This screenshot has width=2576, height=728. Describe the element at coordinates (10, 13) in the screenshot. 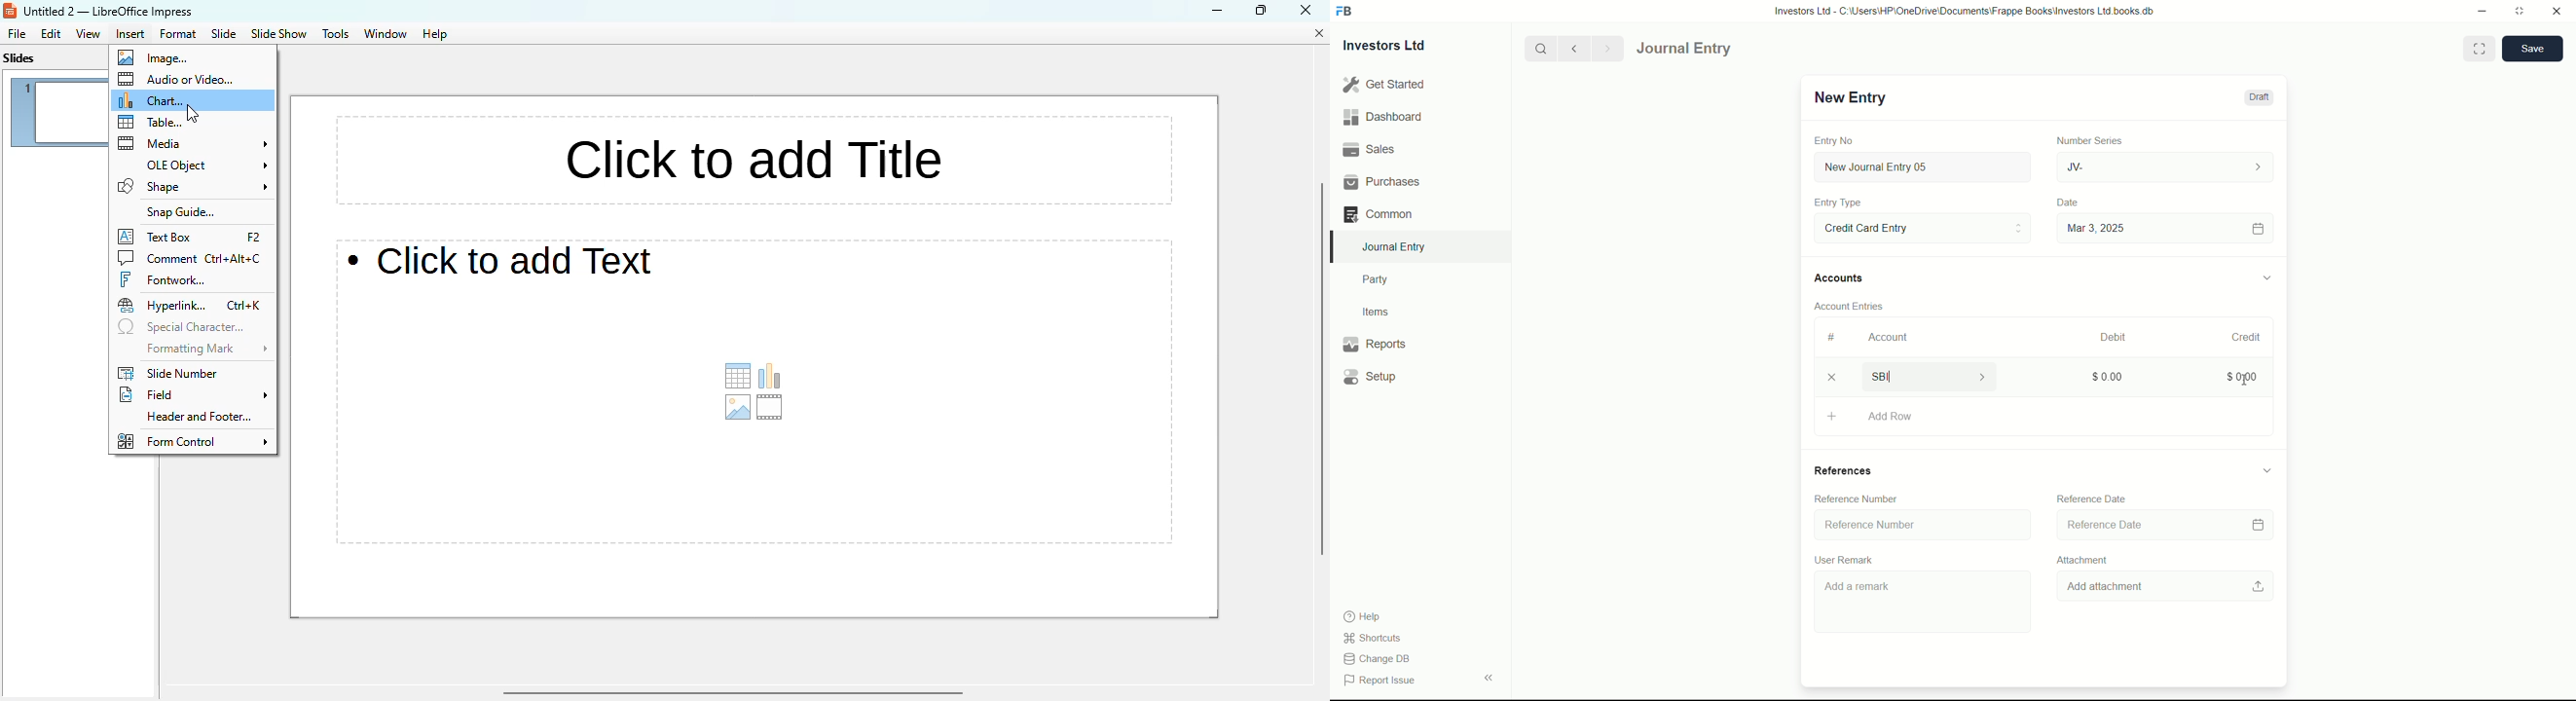

I see `logo` at that location.